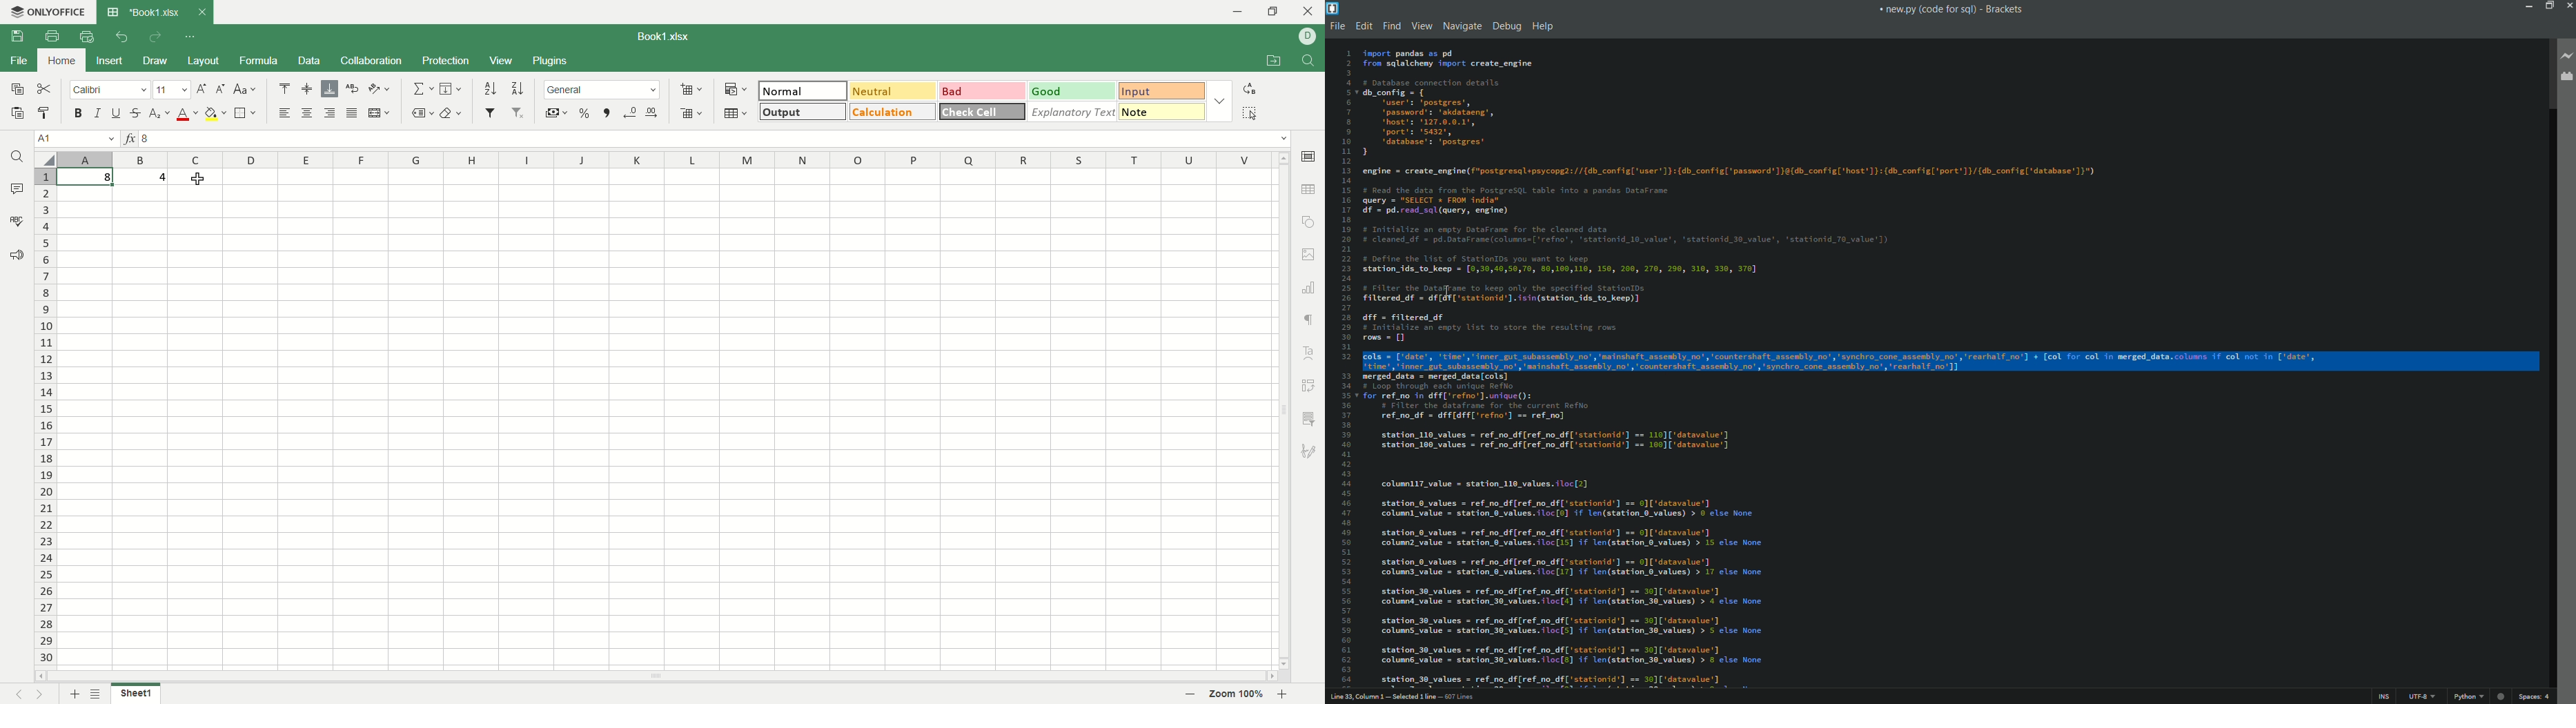 The height and width of the screenshot is (728, 2576). What do you see at coordinates (306, 112) in the screenshot?
I see `align center` at bounding box center [306, 112].